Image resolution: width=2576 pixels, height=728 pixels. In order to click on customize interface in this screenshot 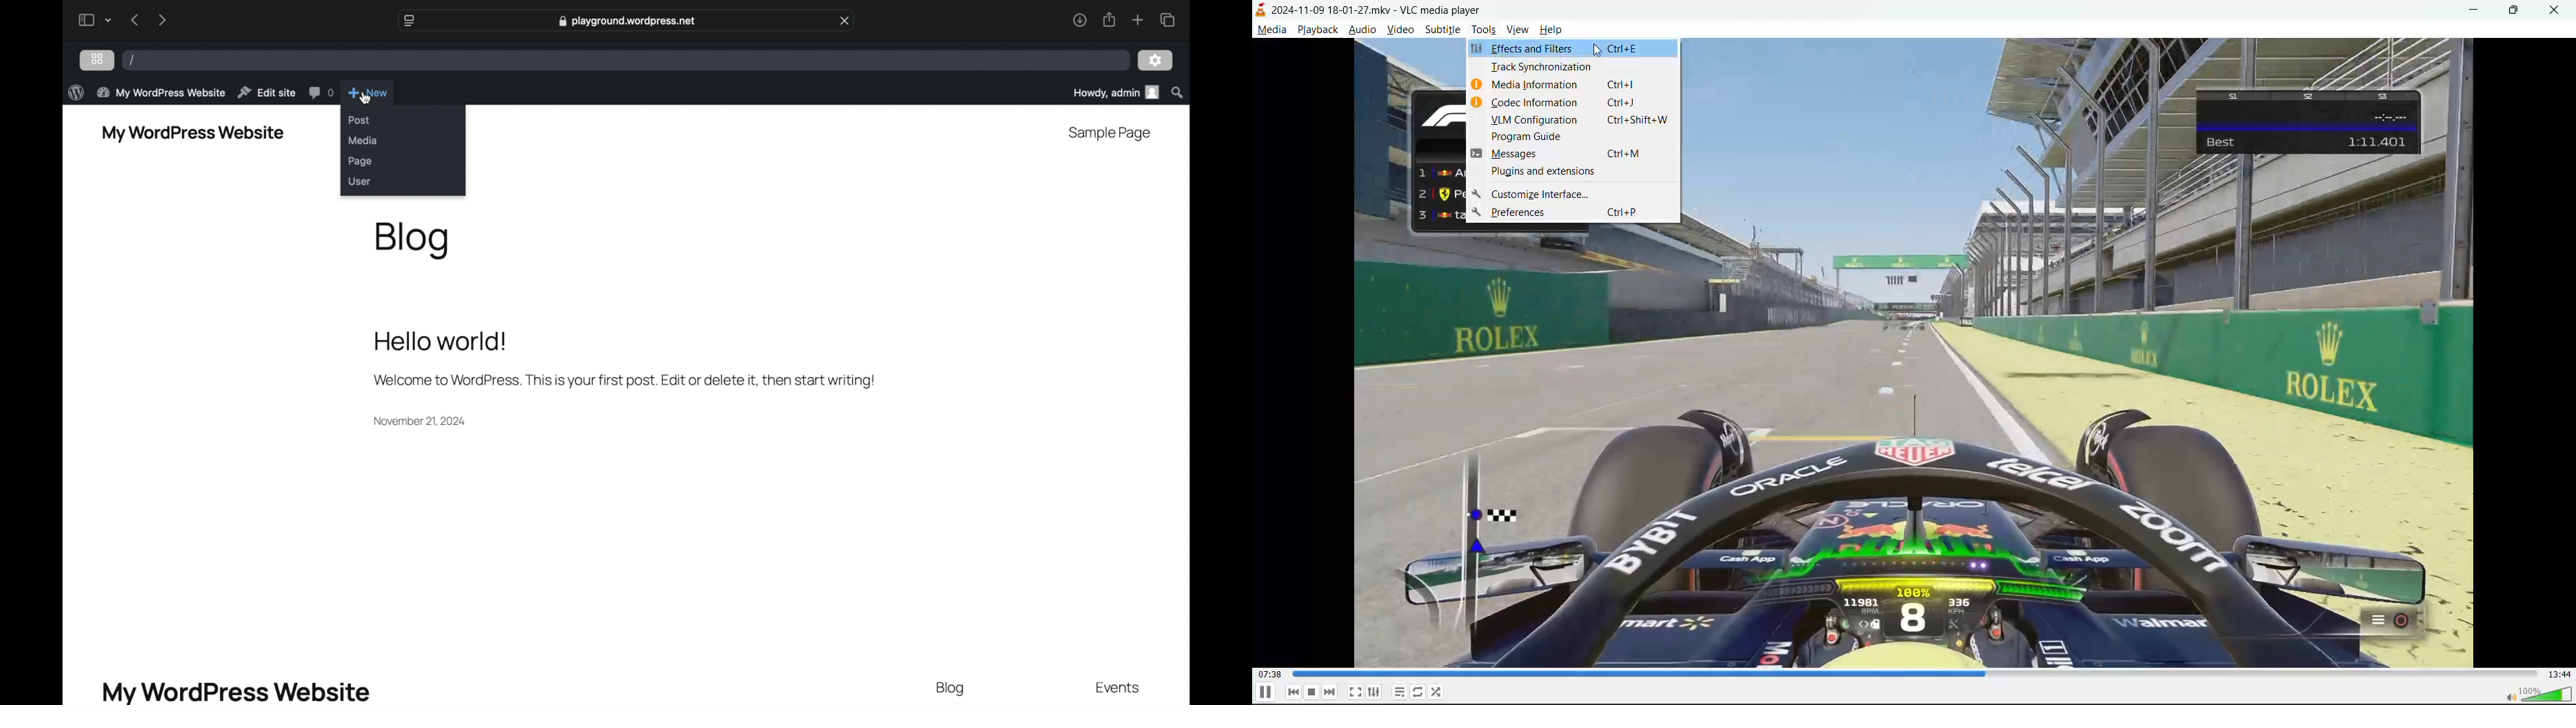, I will do `click(1580, 194)`.